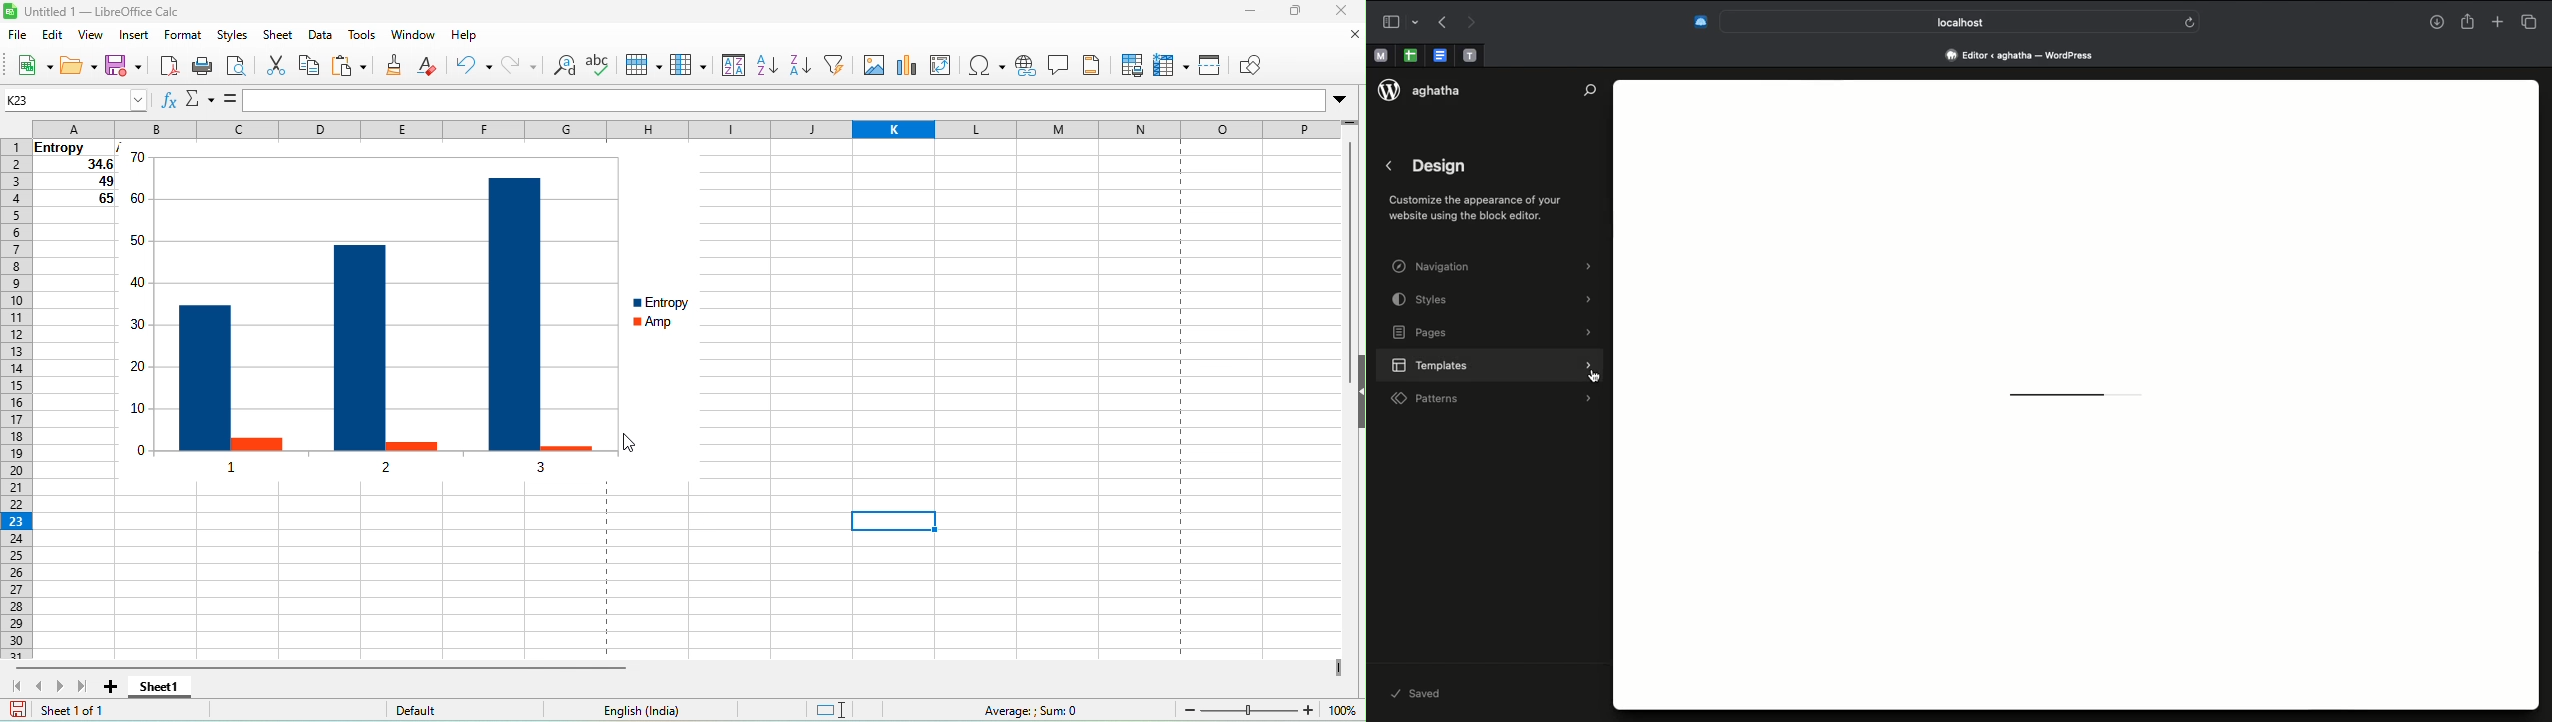  What do you see at coordinates (1060, 66) in the screenshot?
I see `insert comment` at bounding box center [1060, 66].